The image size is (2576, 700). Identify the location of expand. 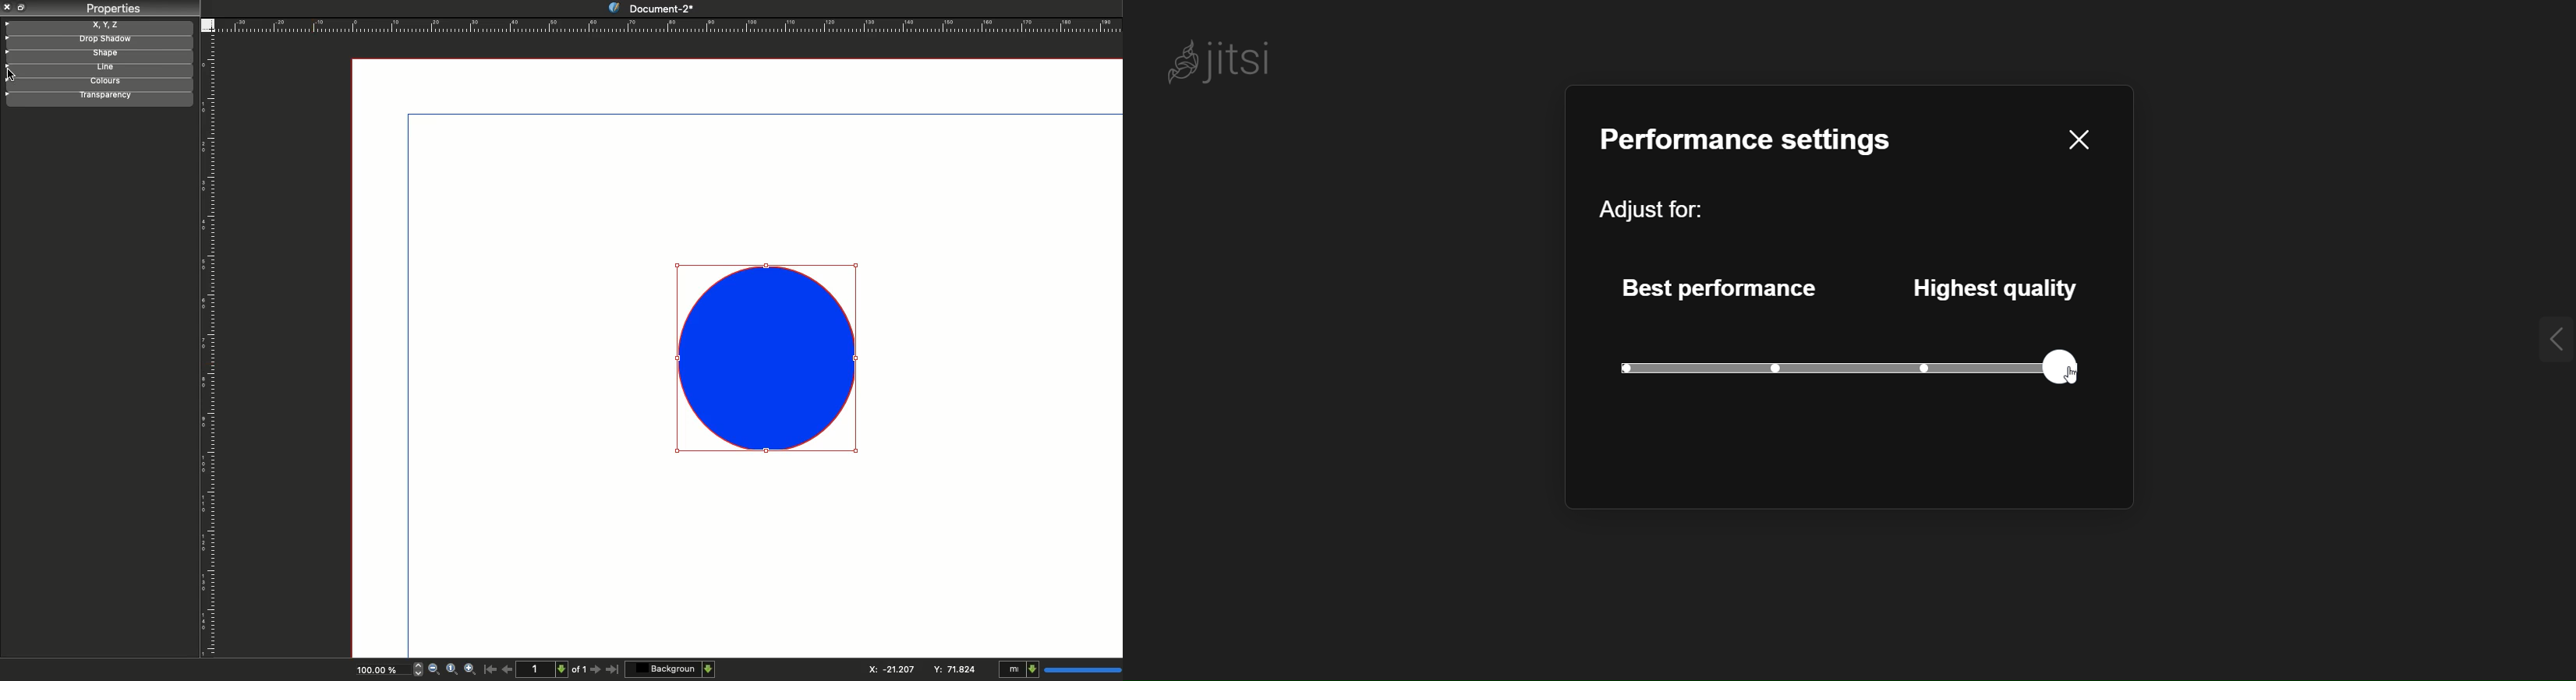
(2552, 338).